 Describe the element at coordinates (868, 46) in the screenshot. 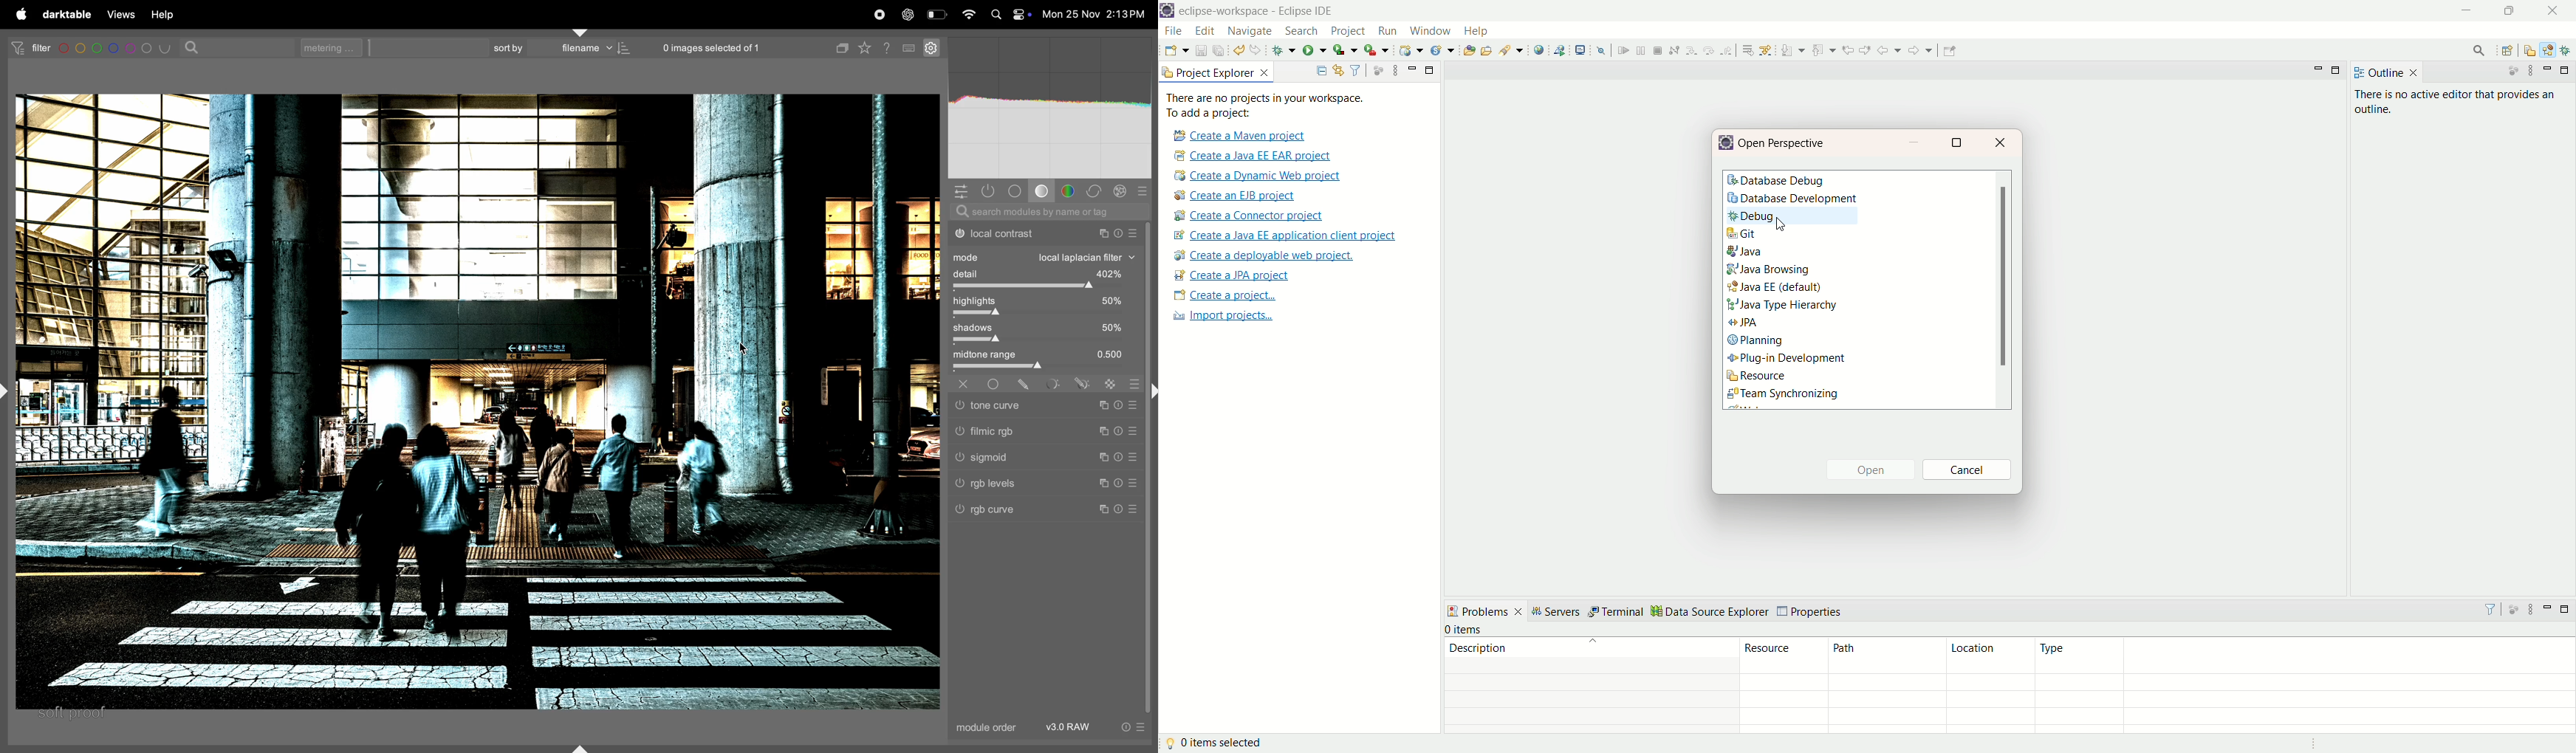

I see `favourites` at that location.